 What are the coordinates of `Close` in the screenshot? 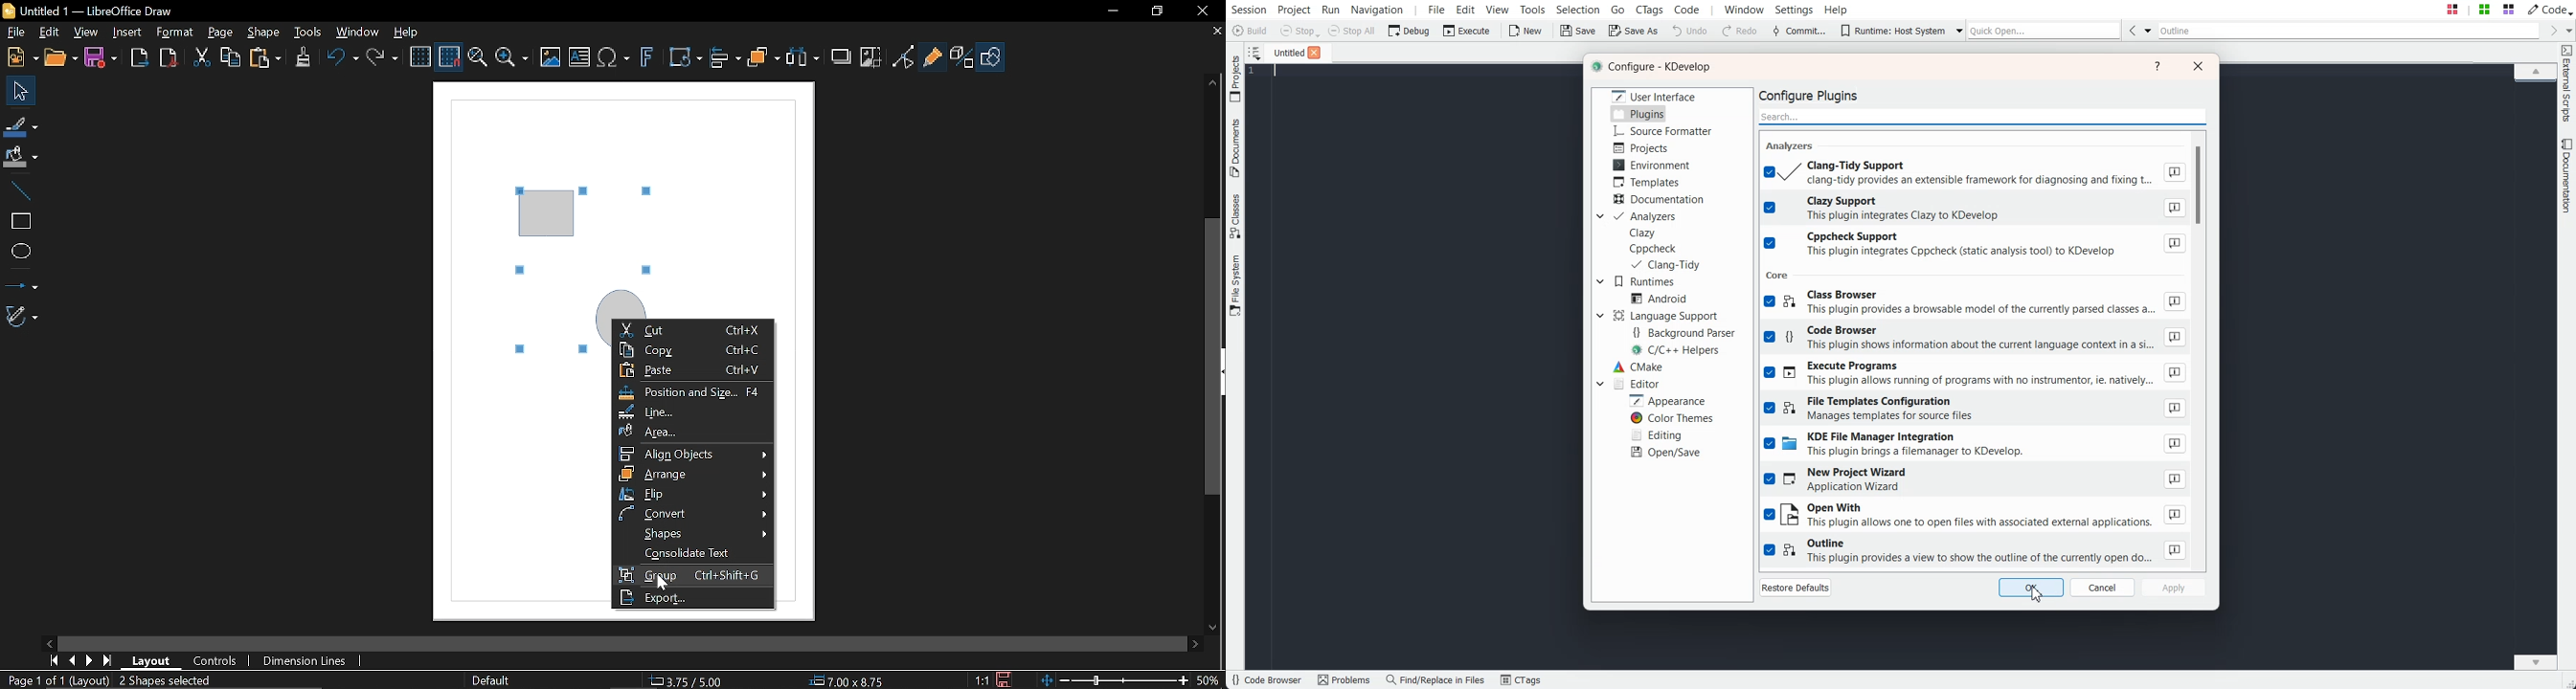 It's located at (1205, 11).